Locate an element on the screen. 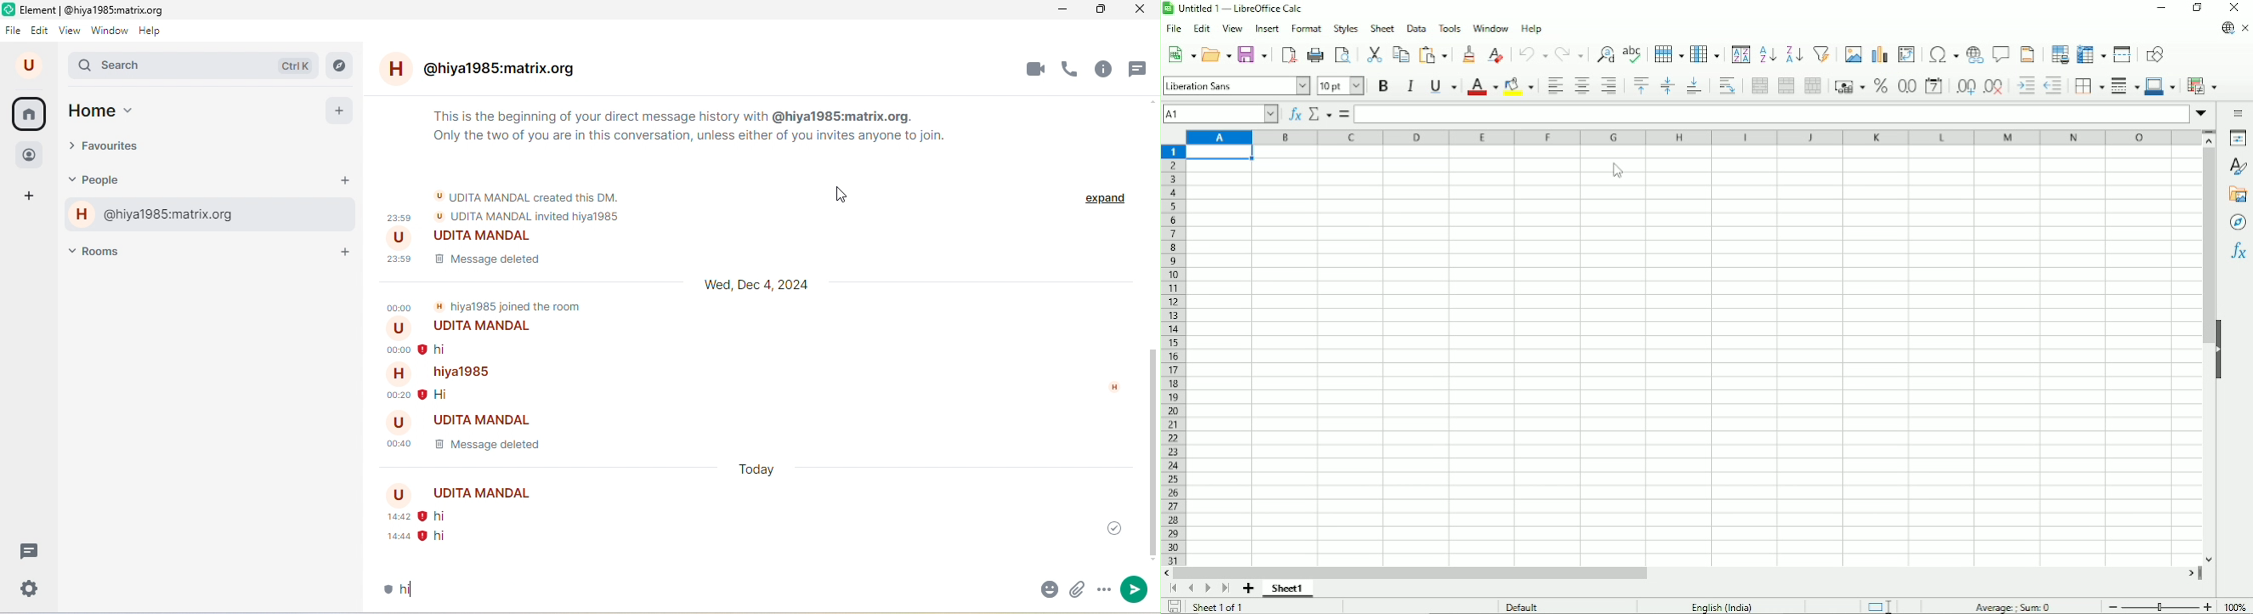  Cursor is located at coordinates (1618, 171).